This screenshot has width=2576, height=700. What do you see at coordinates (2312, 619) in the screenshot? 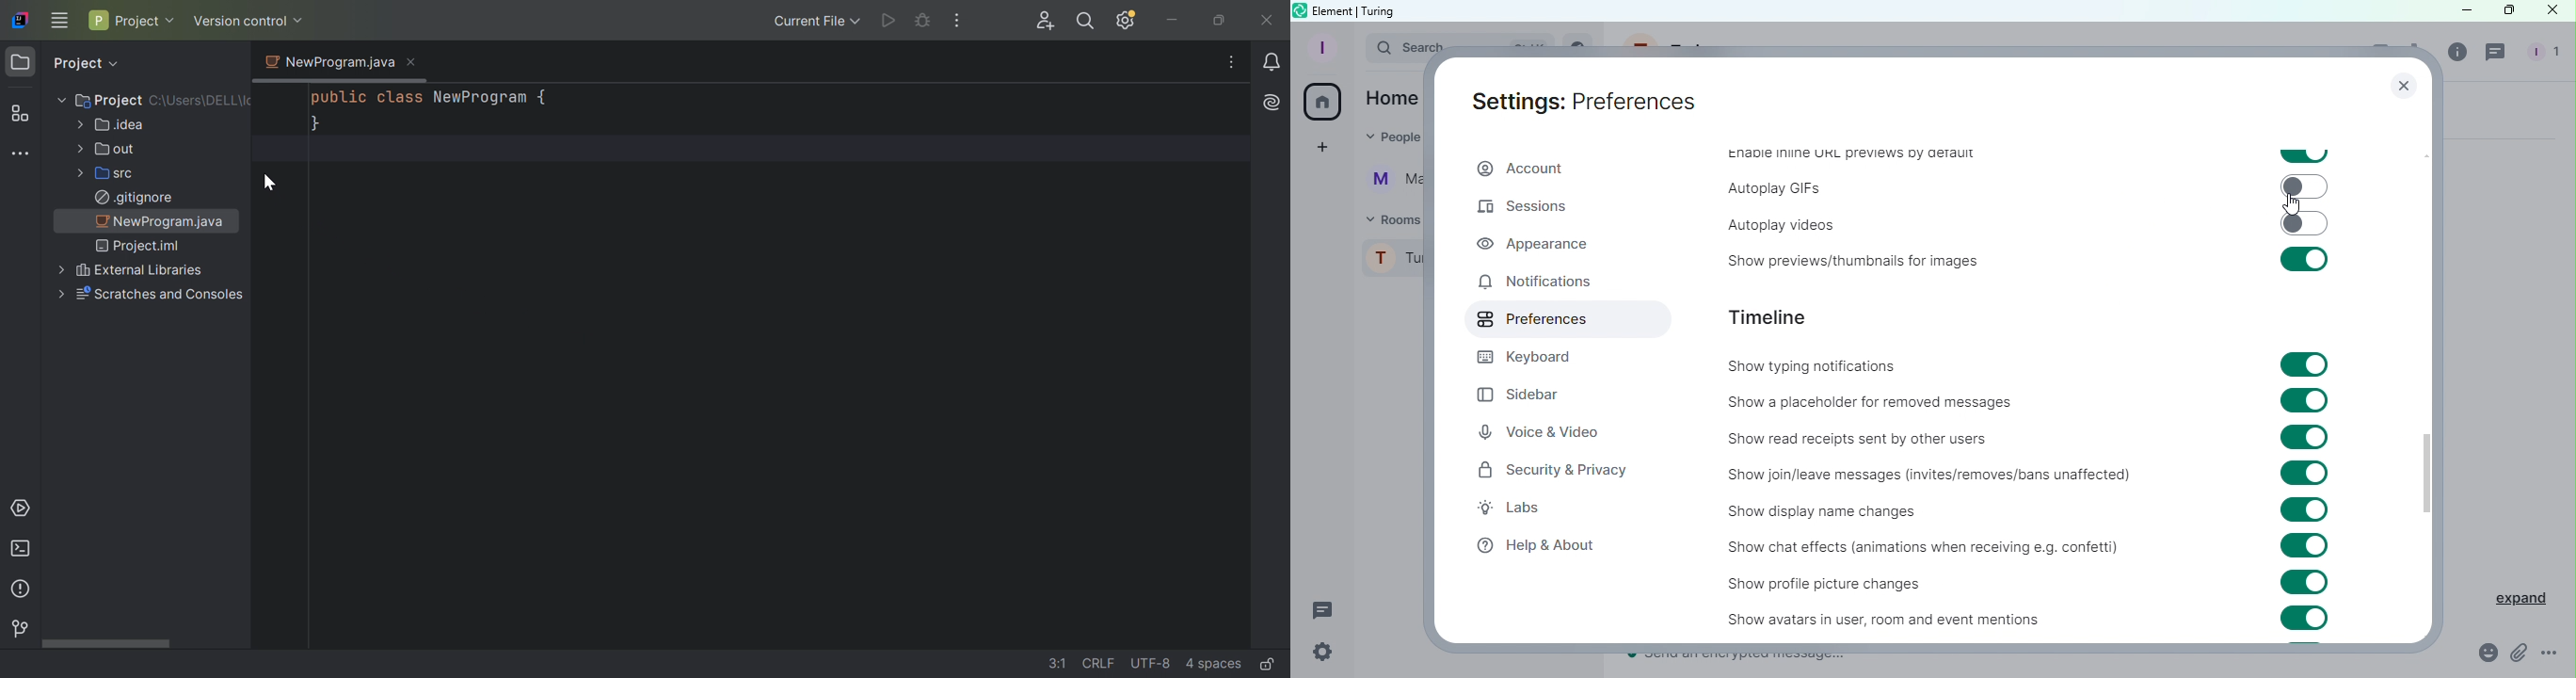
I see `Toggle` at bounding box center [2312, 619].